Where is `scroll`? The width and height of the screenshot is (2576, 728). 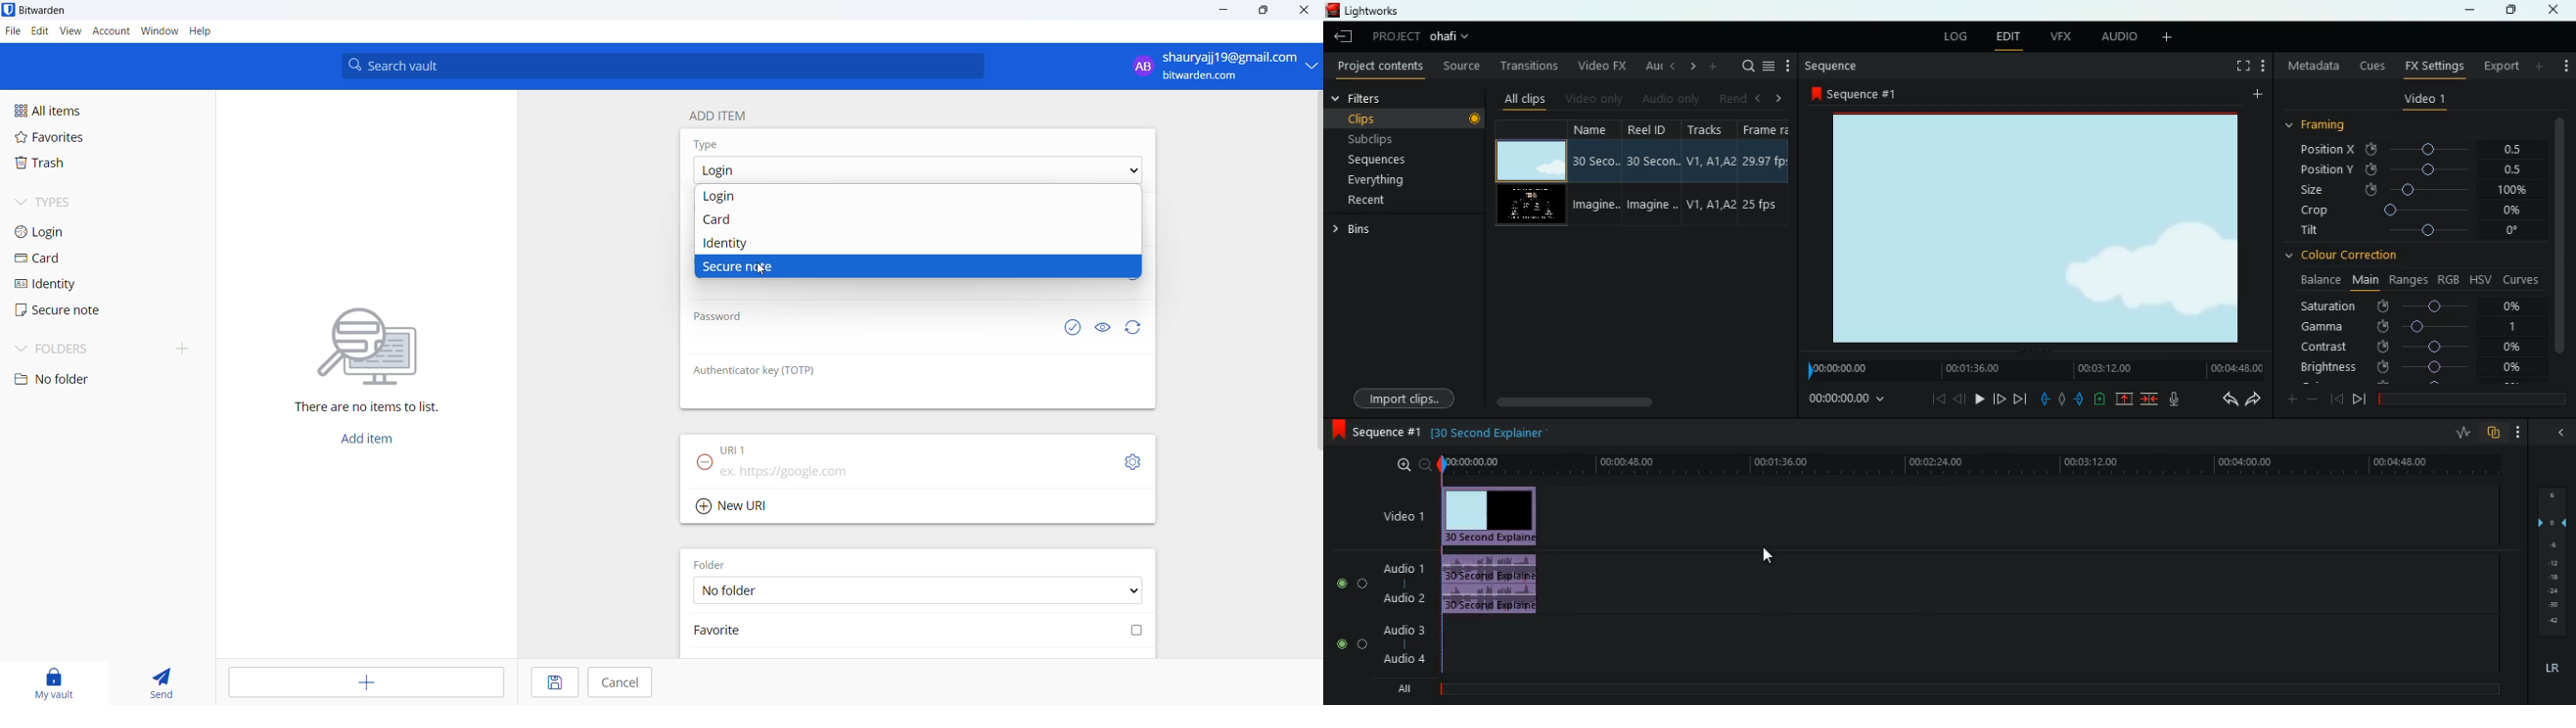
scroll is located at coordinates (1635, 400).